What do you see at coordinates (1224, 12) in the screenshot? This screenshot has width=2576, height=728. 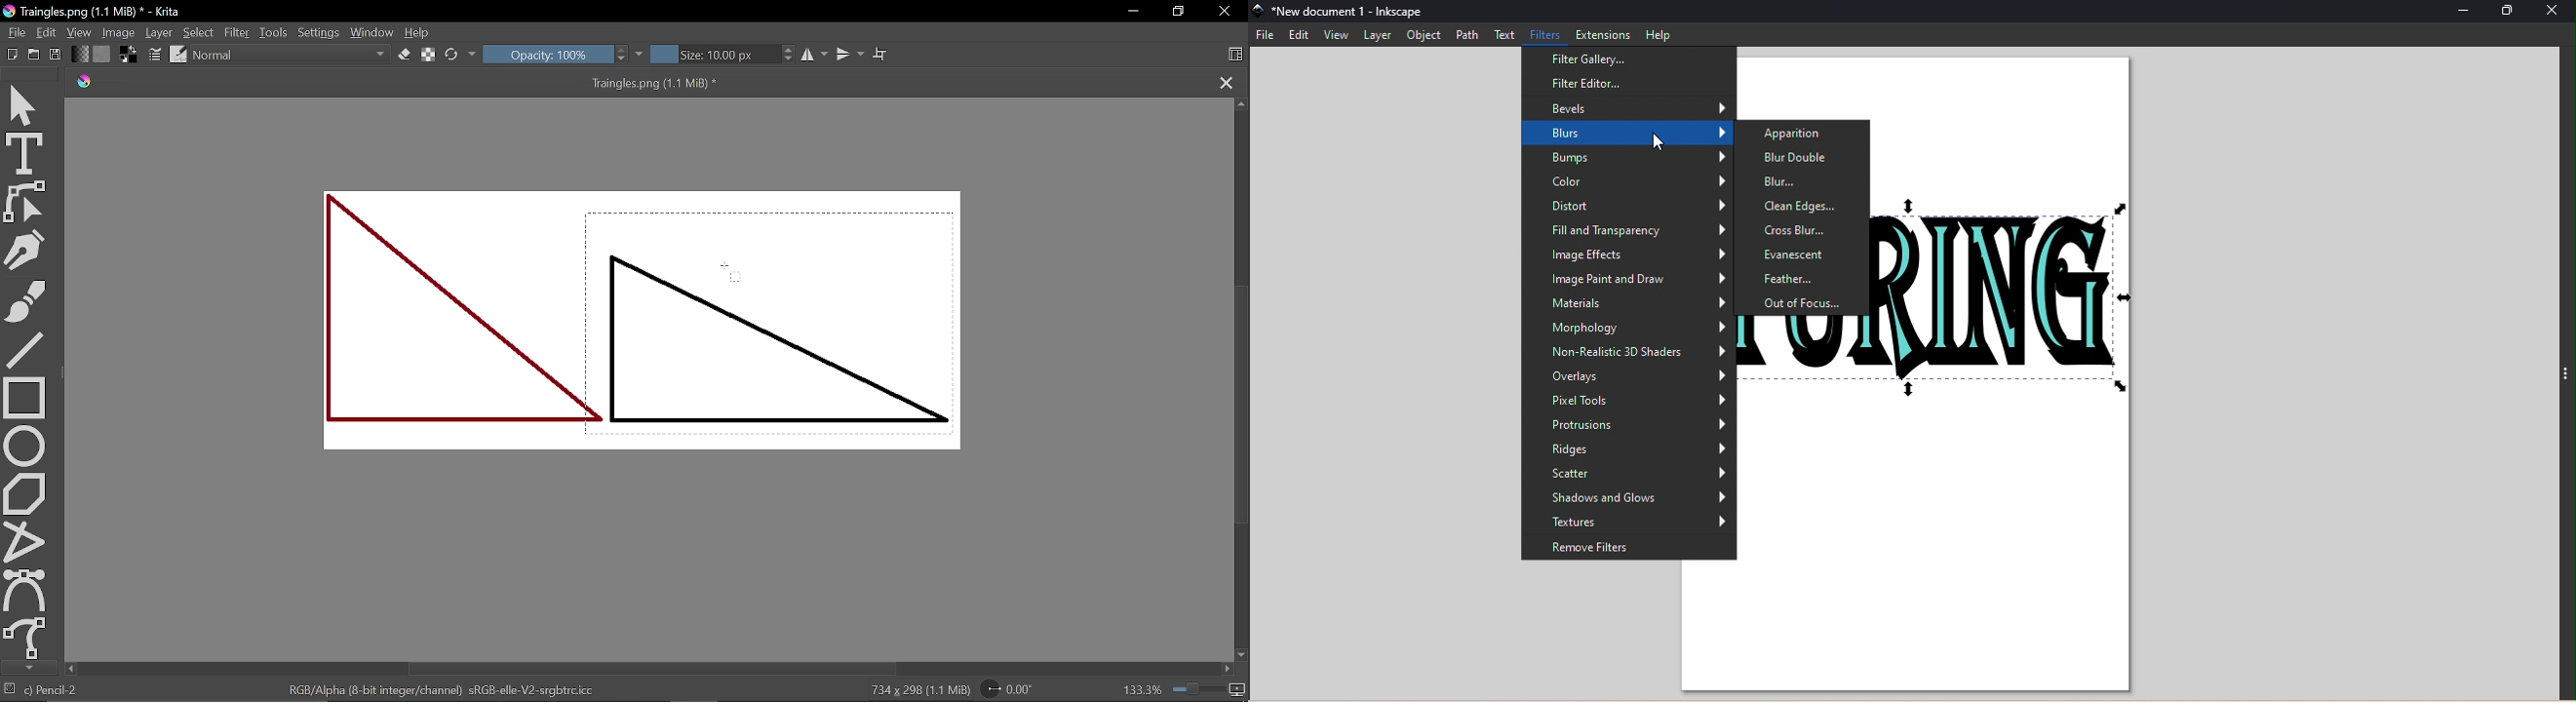 I see `Close` at bounding box center [1224, 12].